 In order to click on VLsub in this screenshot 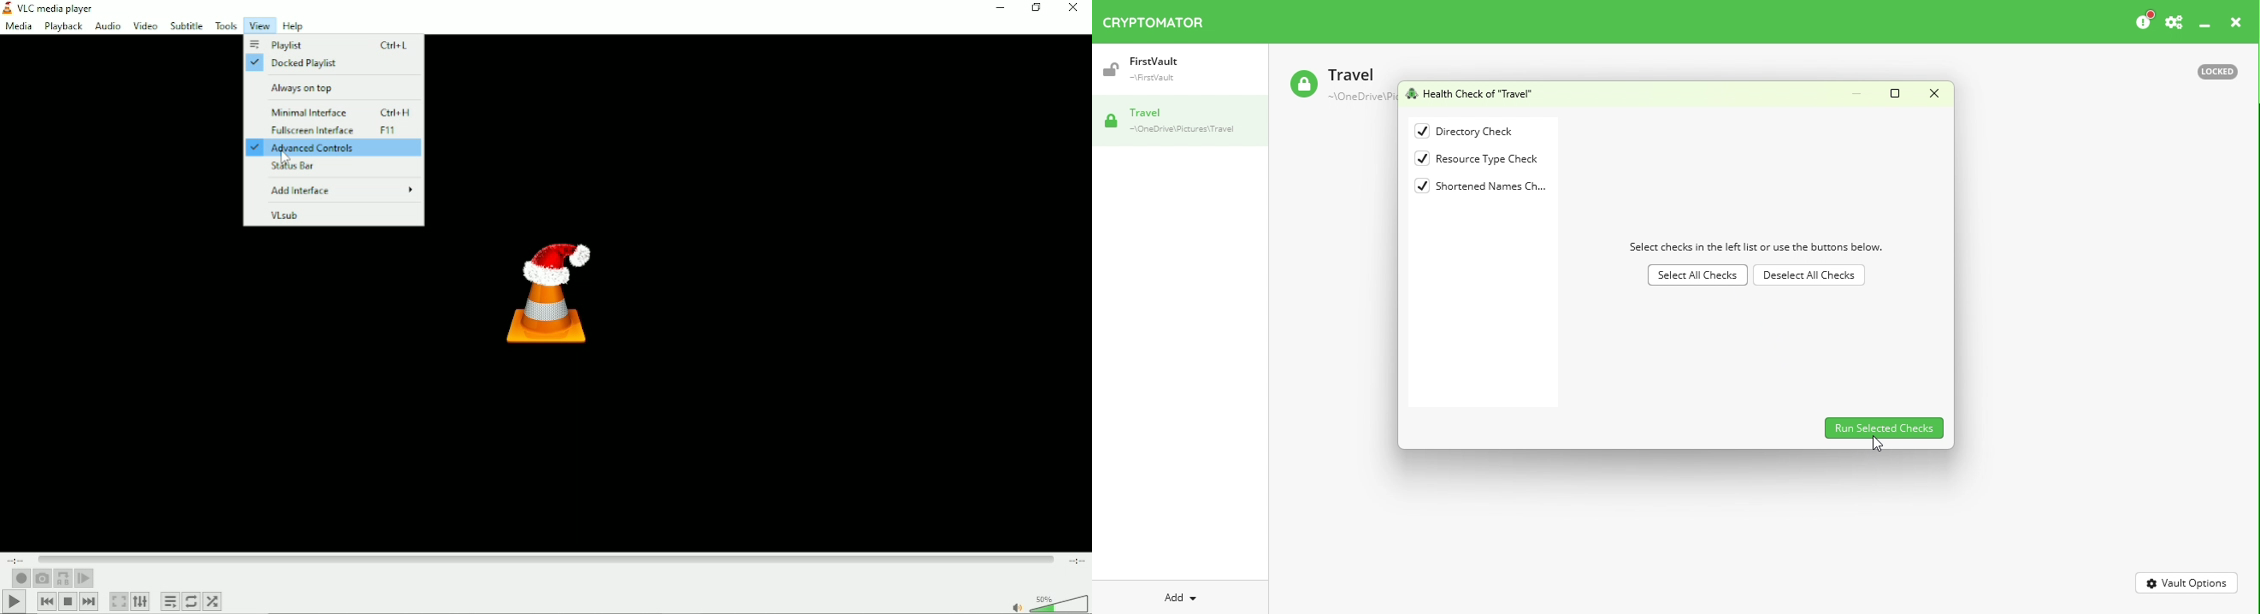, I will do `click(285, 215)`.